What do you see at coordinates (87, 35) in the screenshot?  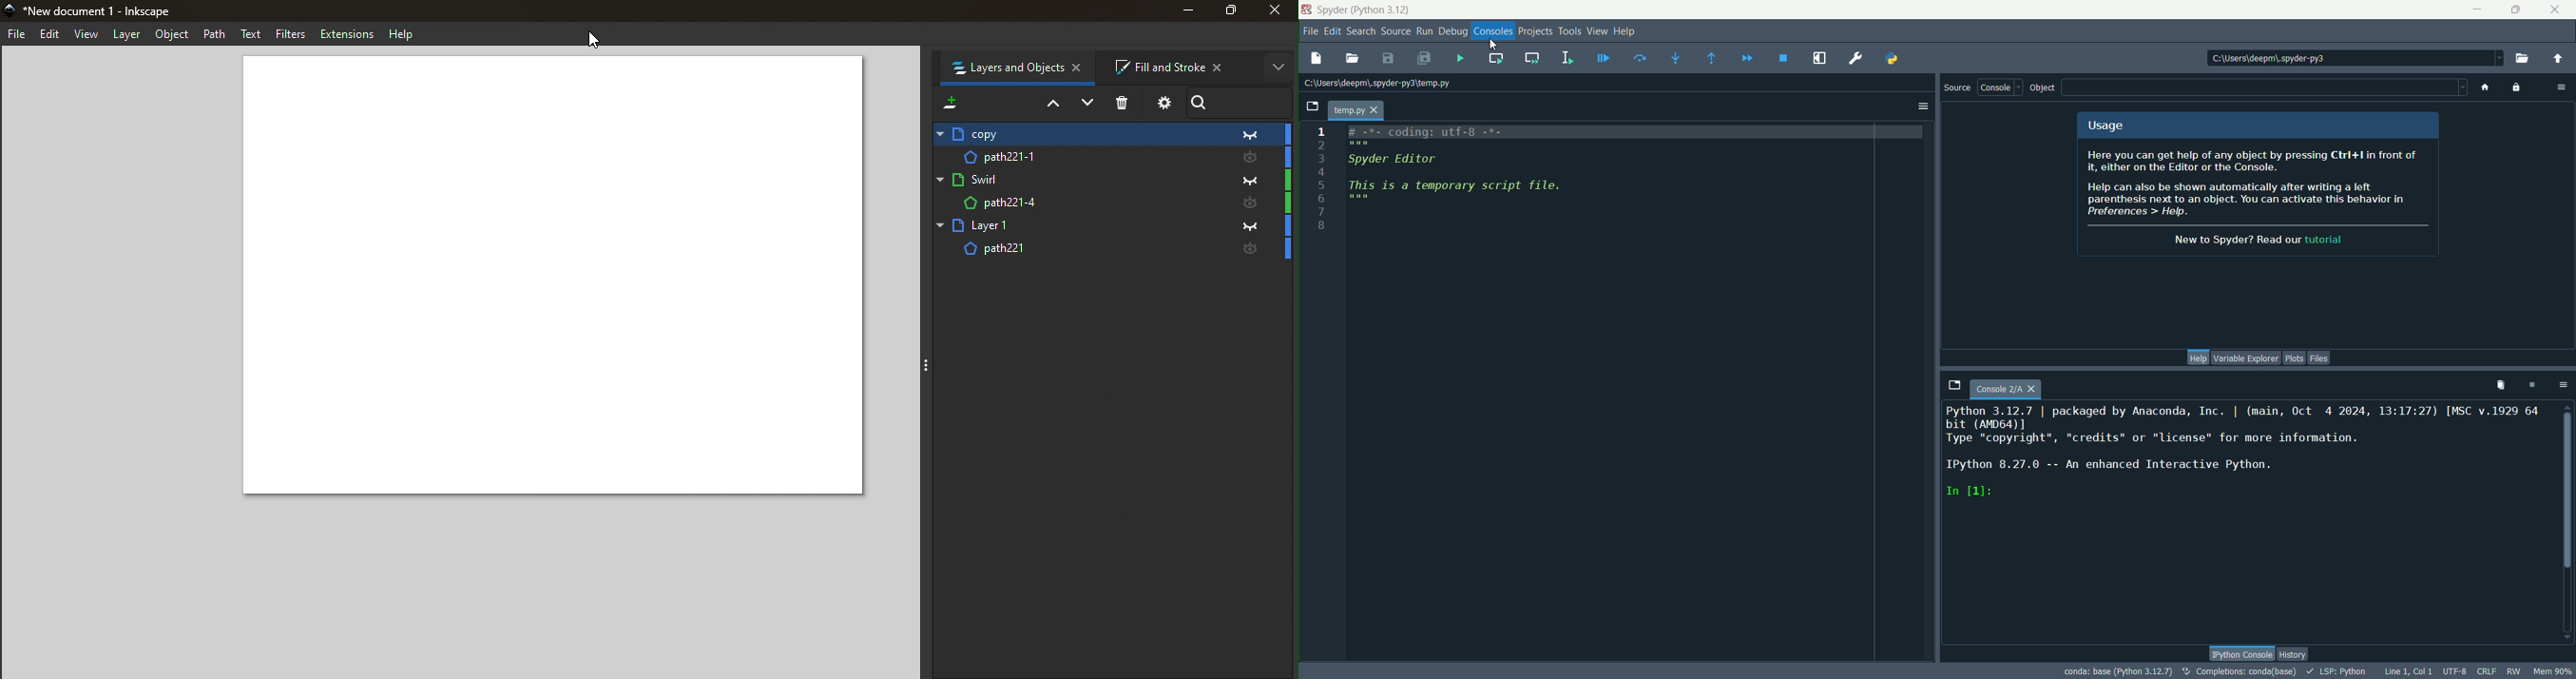 I see `View` at bounding box center [87, 35].